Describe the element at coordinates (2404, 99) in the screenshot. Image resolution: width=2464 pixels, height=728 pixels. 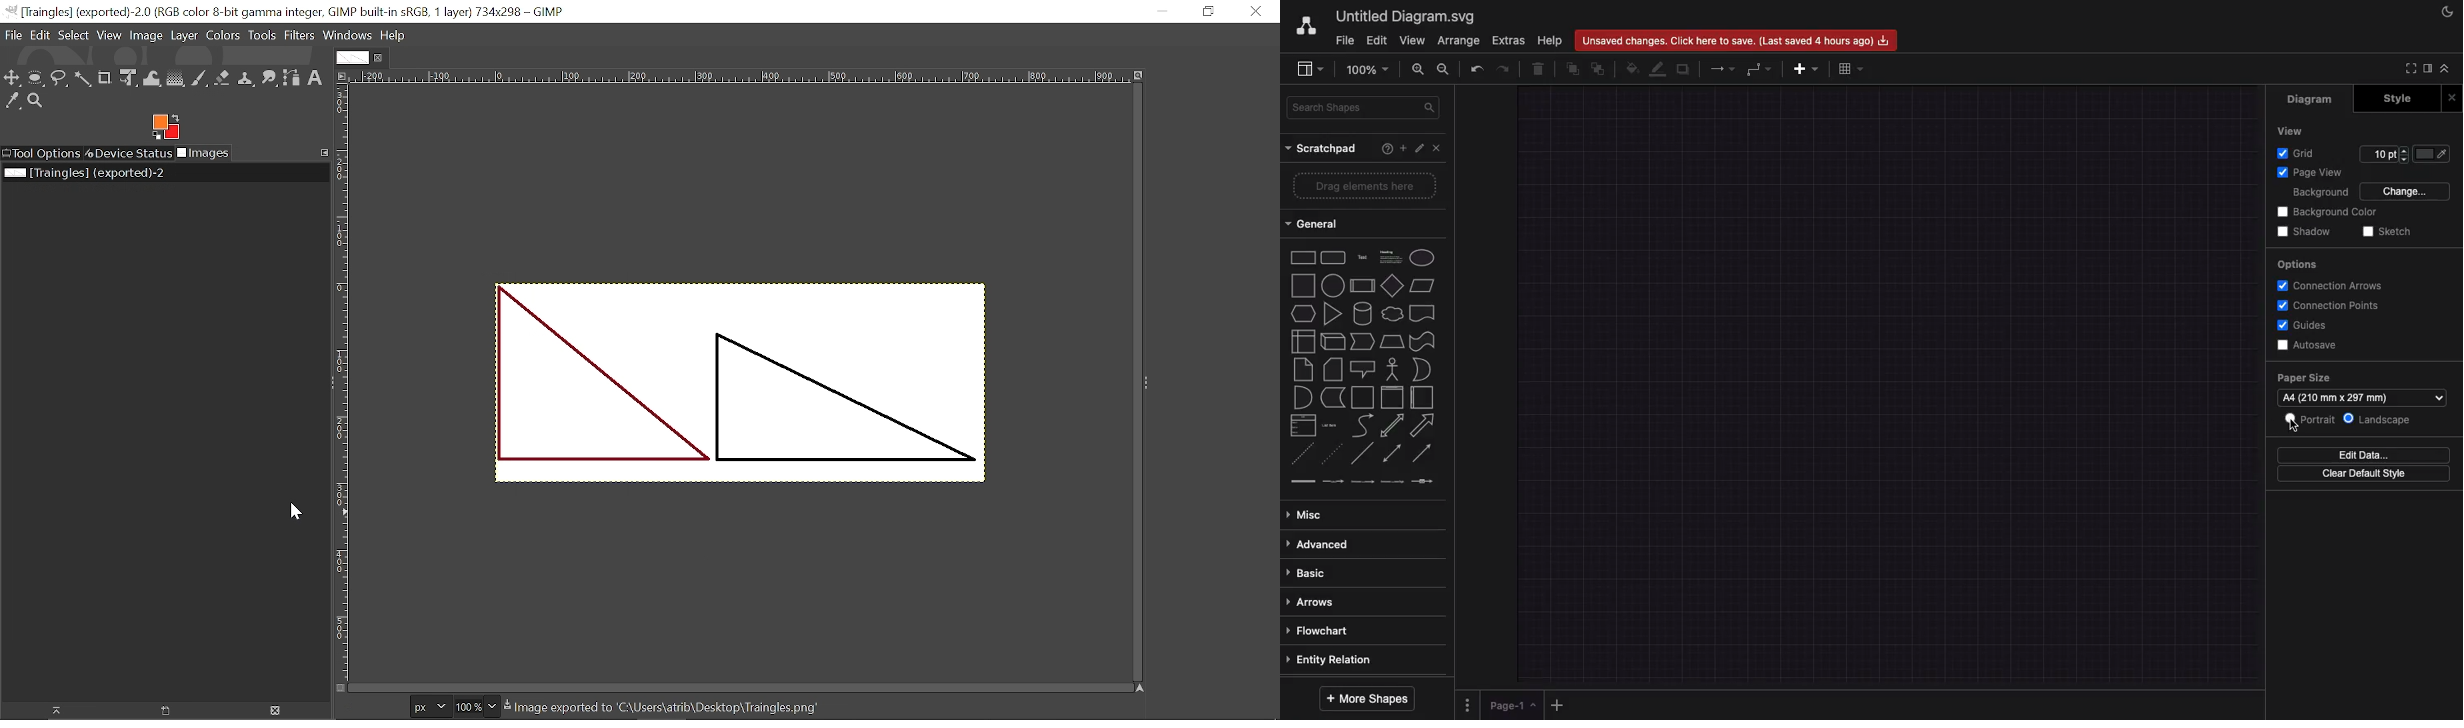
I see `Style ` at that location.